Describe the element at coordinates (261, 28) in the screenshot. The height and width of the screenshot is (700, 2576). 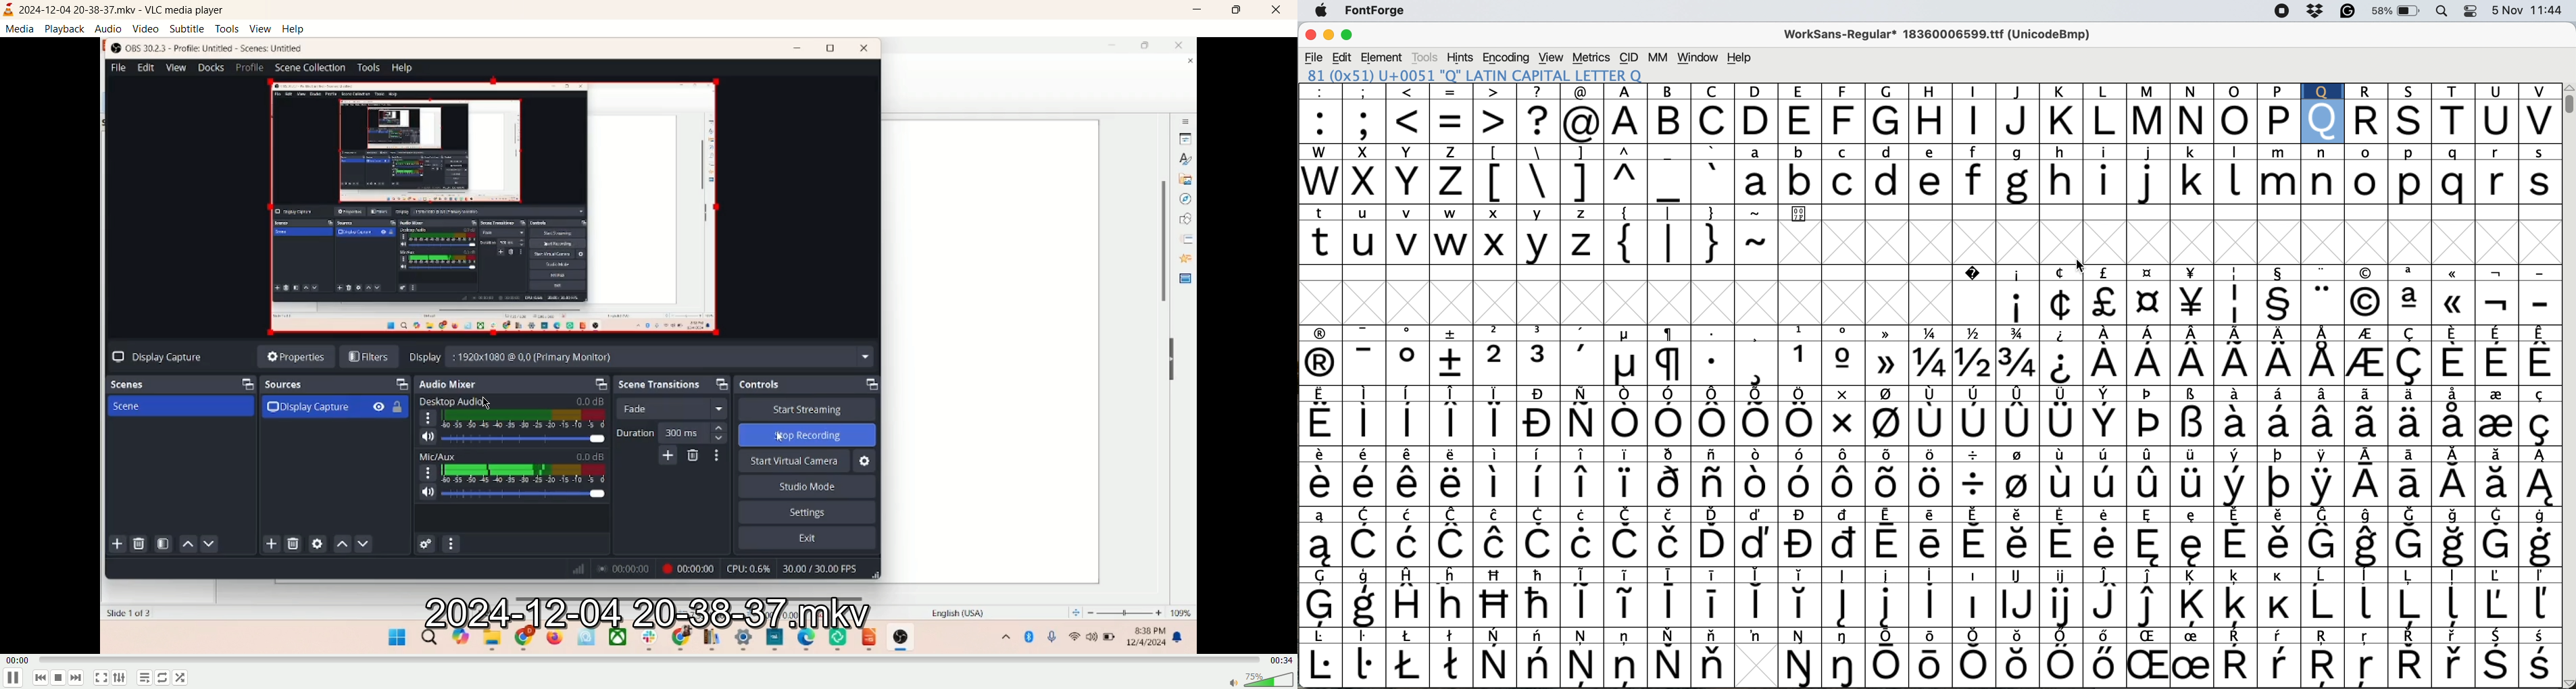
I see `view` at that location.